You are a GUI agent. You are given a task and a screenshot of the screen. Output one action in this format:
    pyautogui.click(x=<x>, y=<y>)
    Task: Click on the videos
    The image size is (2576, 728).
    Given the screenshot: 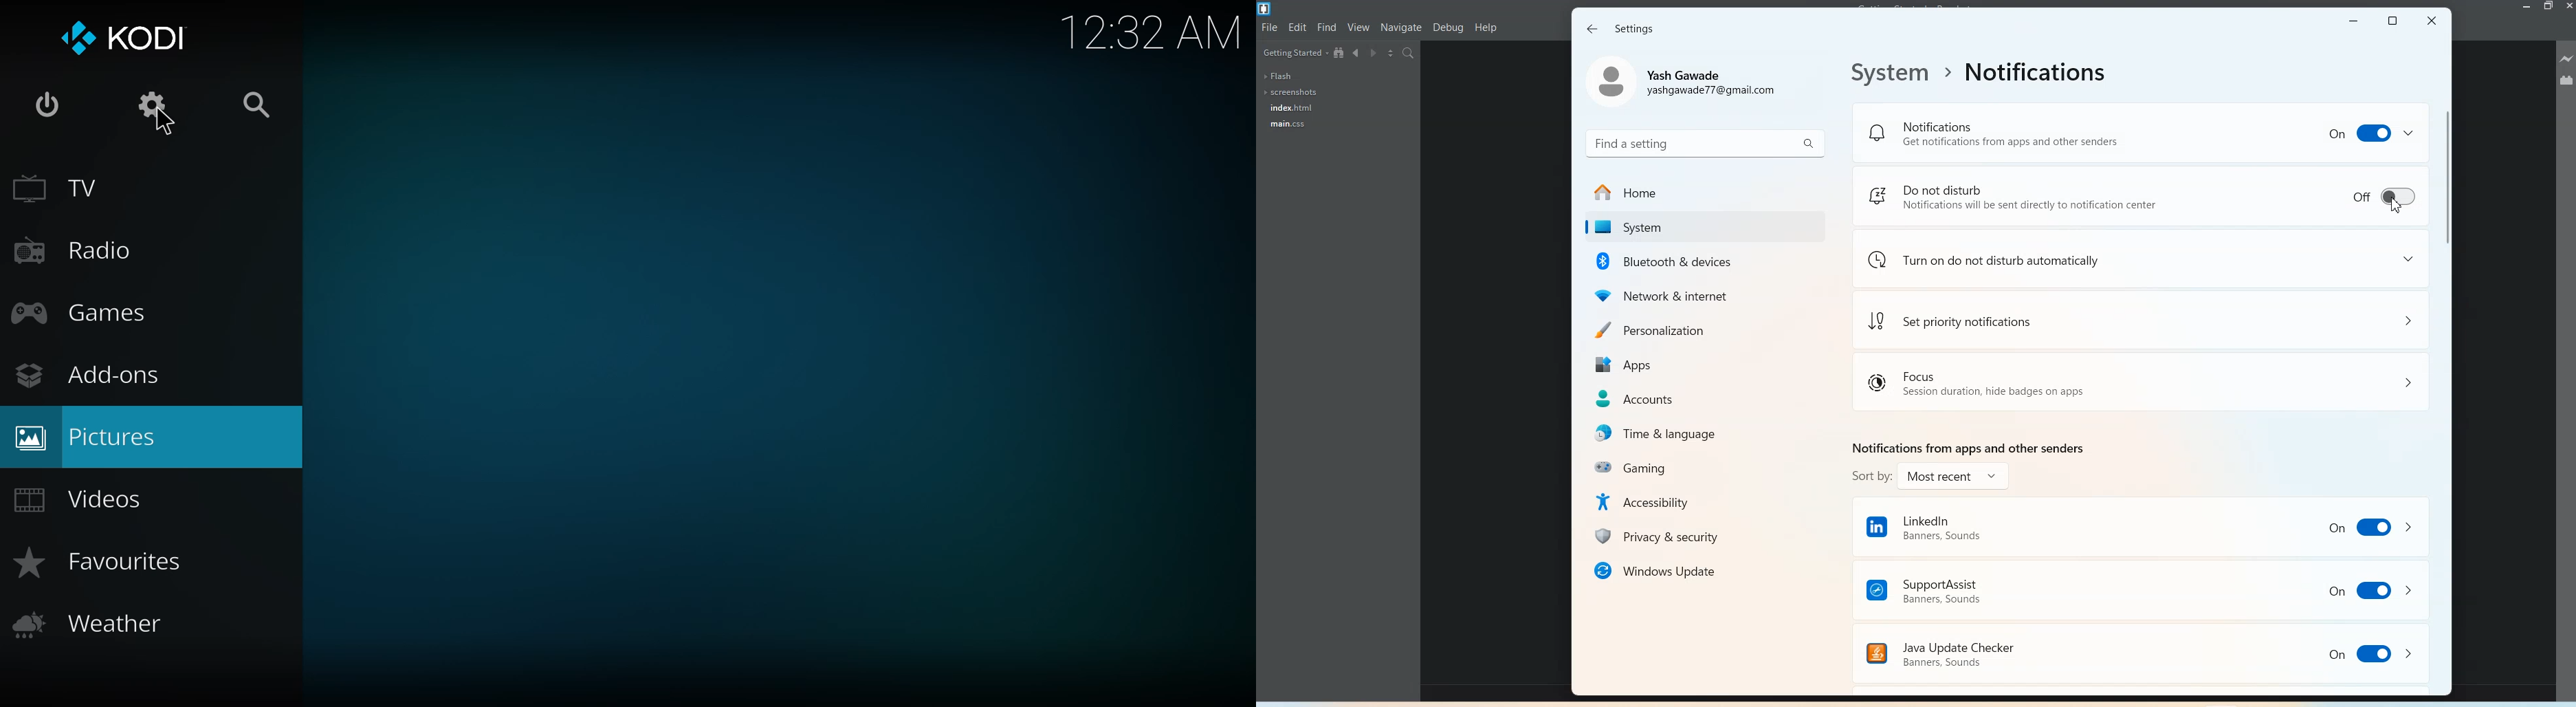 What is the action you would take?
    pyautogui.click(x=87, y=498)
    